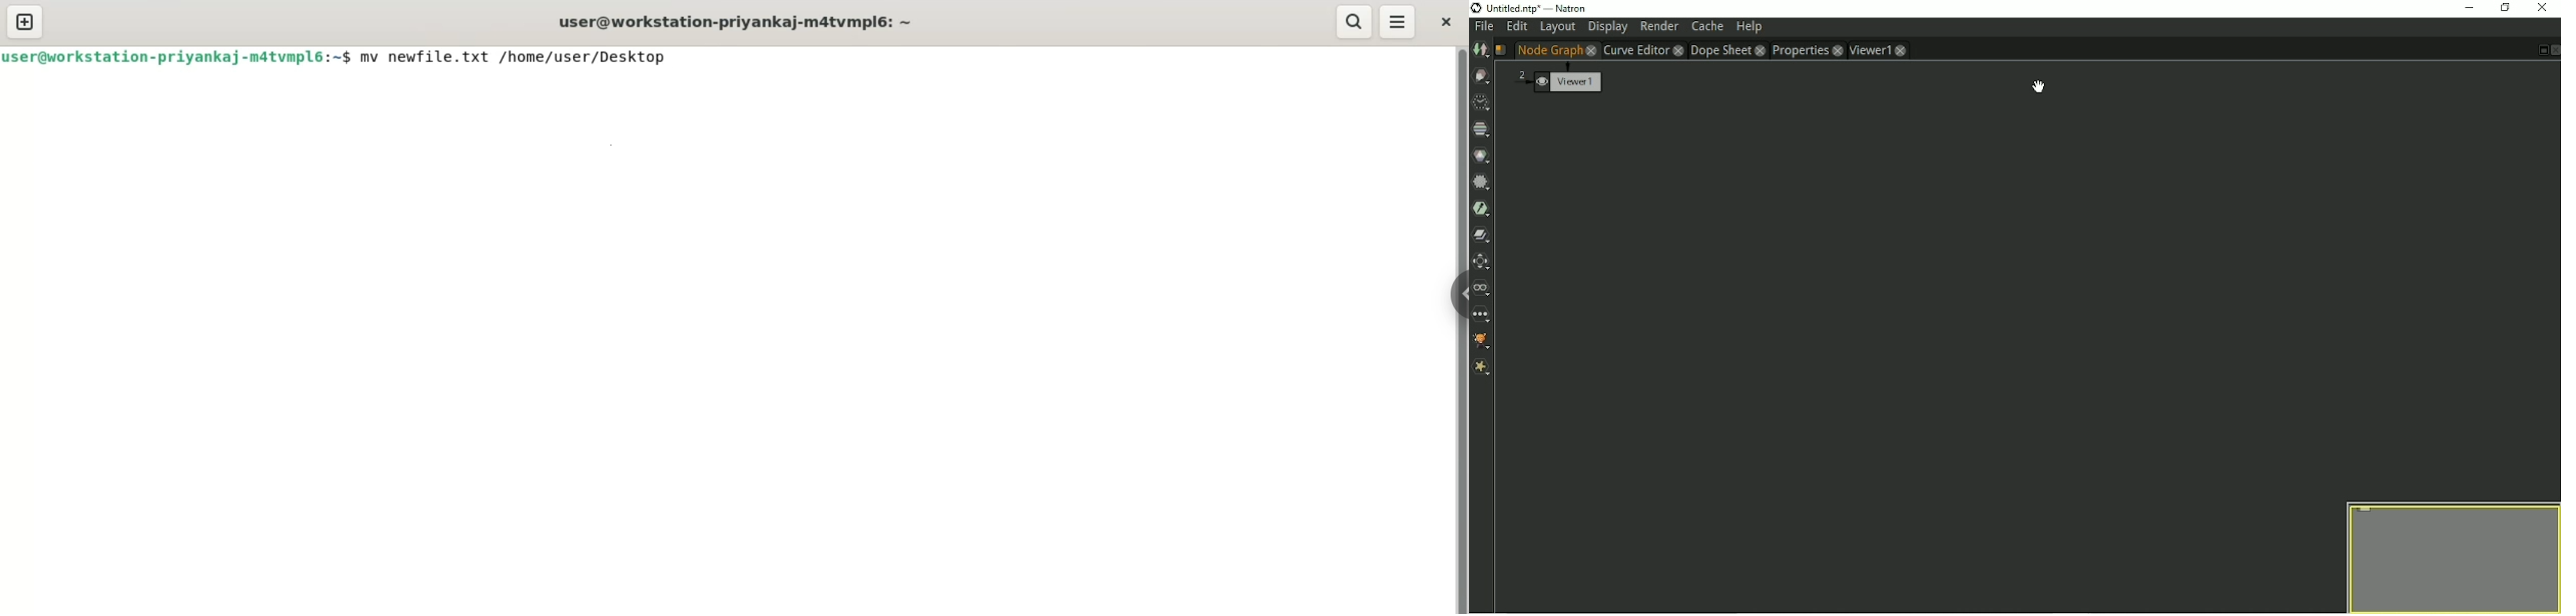 This screenshot has width=2576, height=616. I want to click on user@workstation-priyankaj-matvmpl6:~, so click(740, 24).